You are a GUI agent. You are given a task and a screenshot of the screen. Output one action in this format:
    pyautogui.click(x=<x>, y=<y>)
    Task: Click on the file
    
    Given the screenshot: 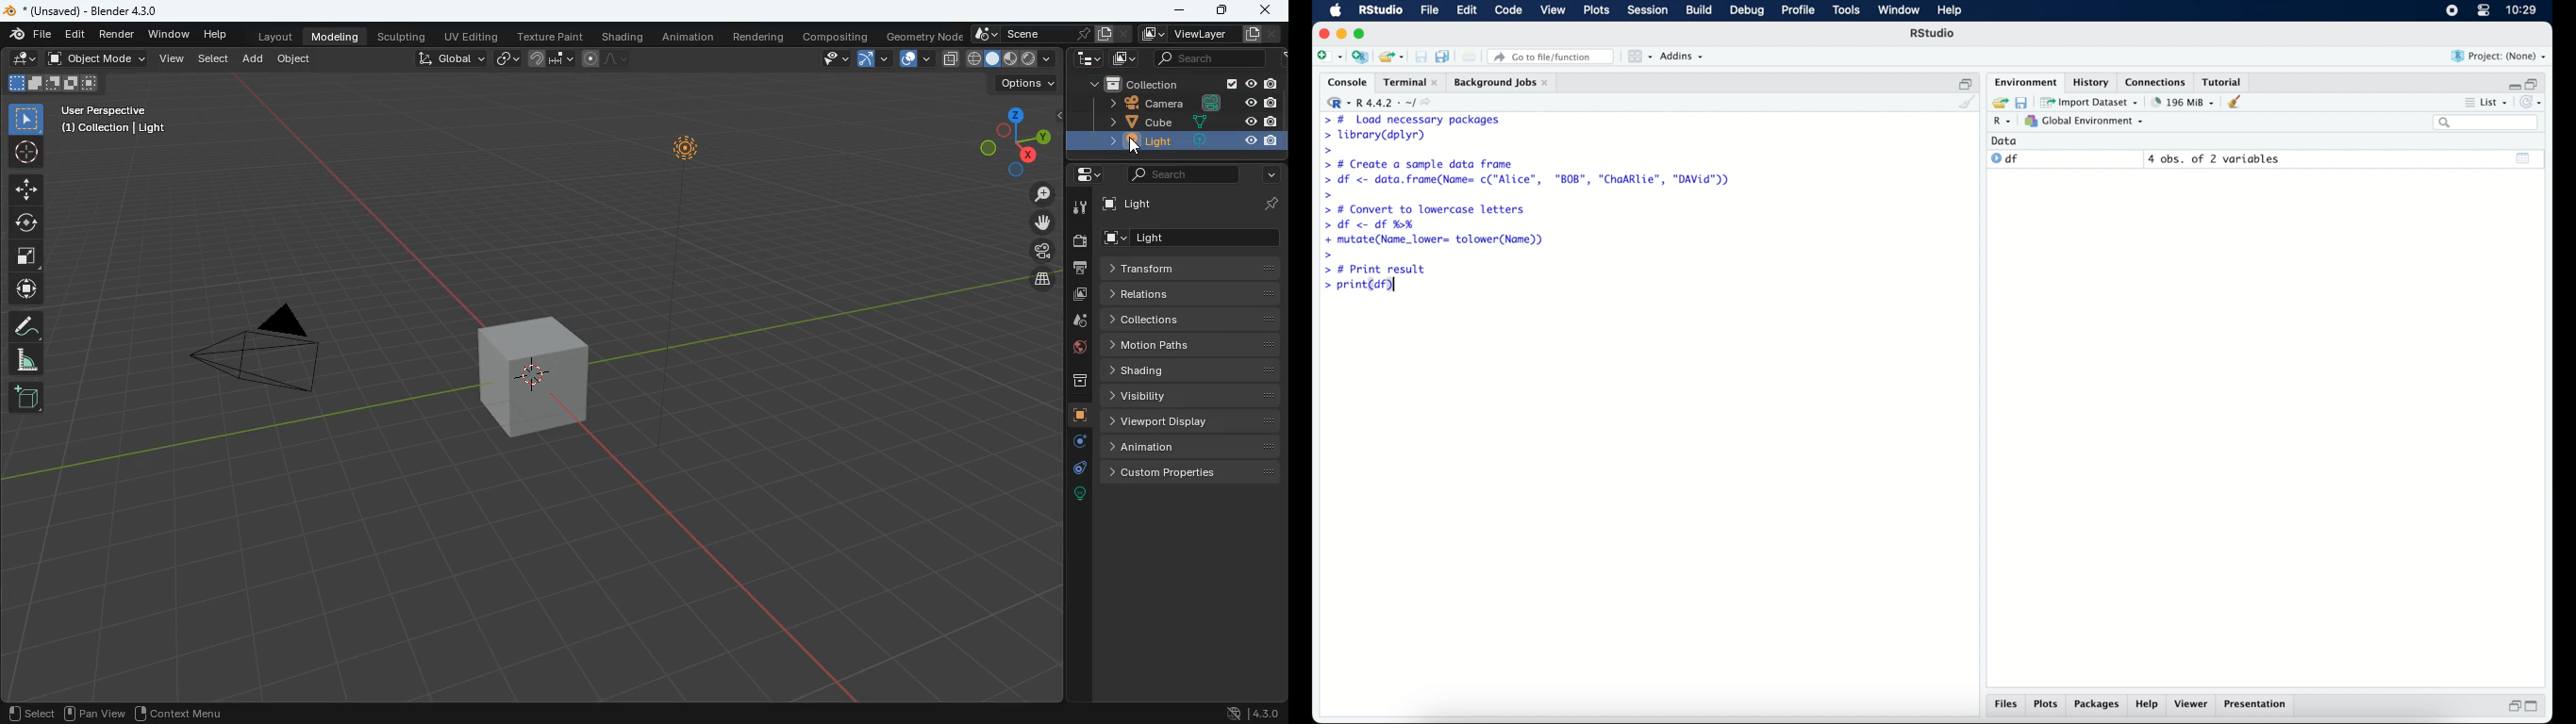 What is the action you would take?
    pyautogui.click(x=1428, y=11)
    